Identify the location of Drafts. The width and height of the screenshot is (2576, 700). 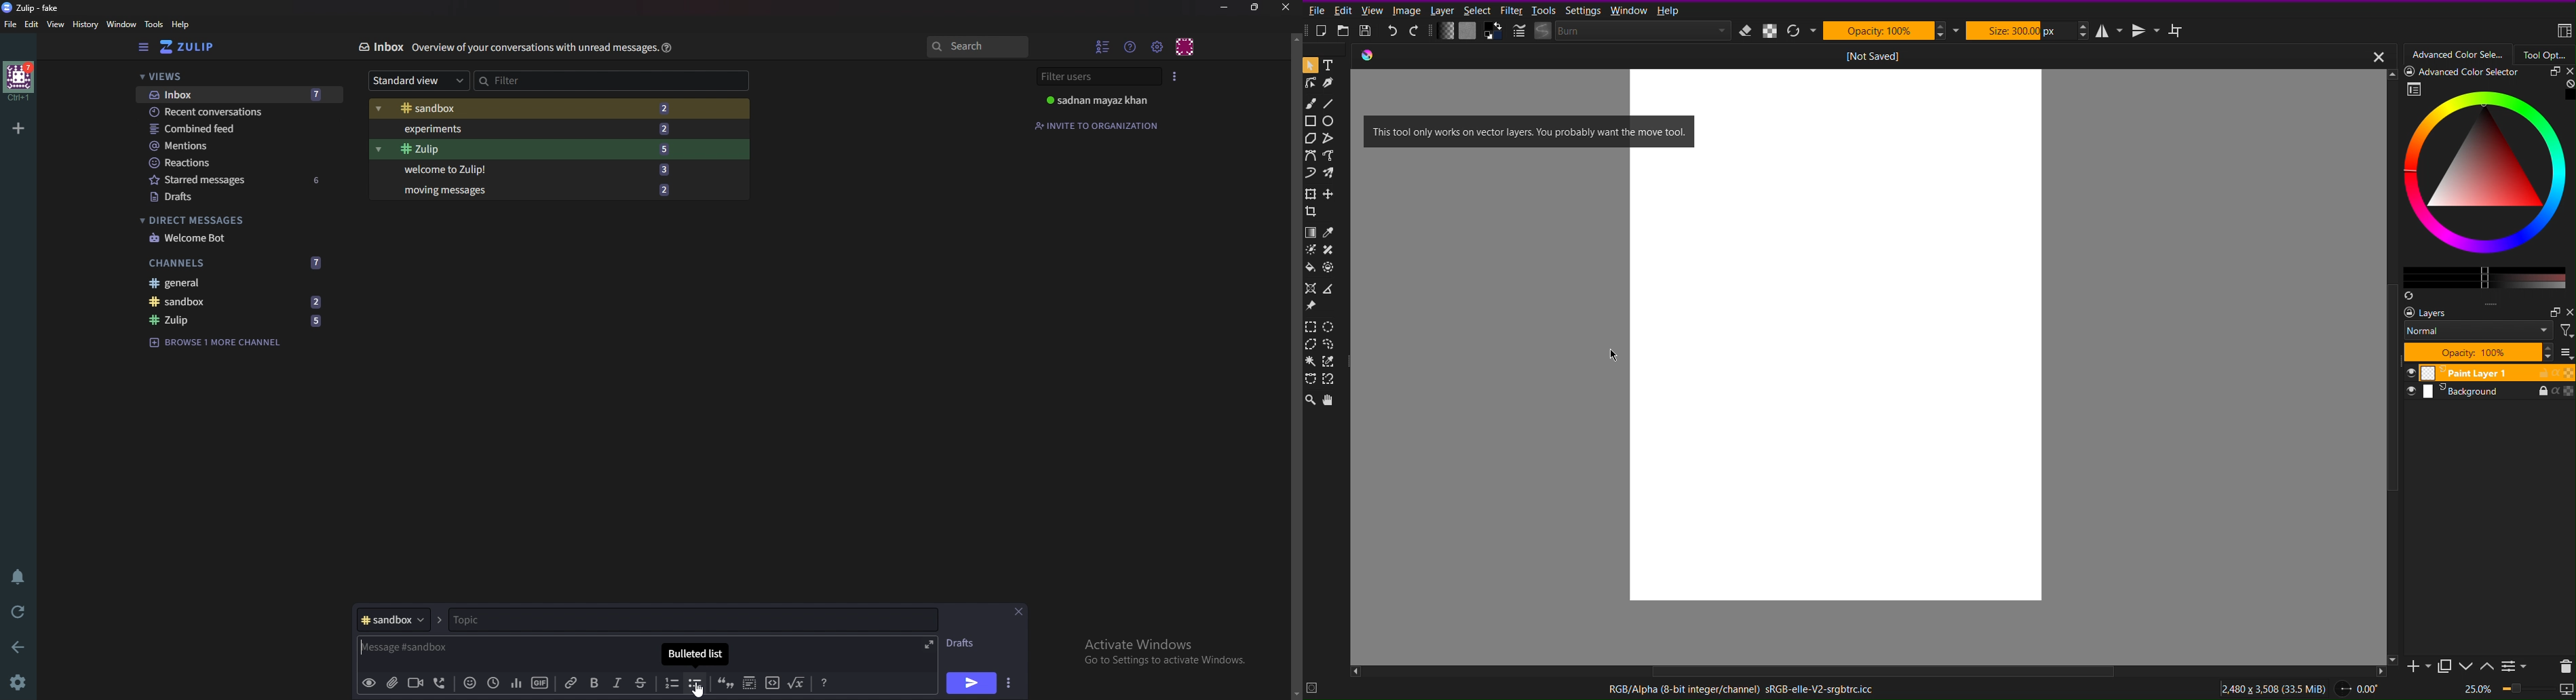
(237, 198).